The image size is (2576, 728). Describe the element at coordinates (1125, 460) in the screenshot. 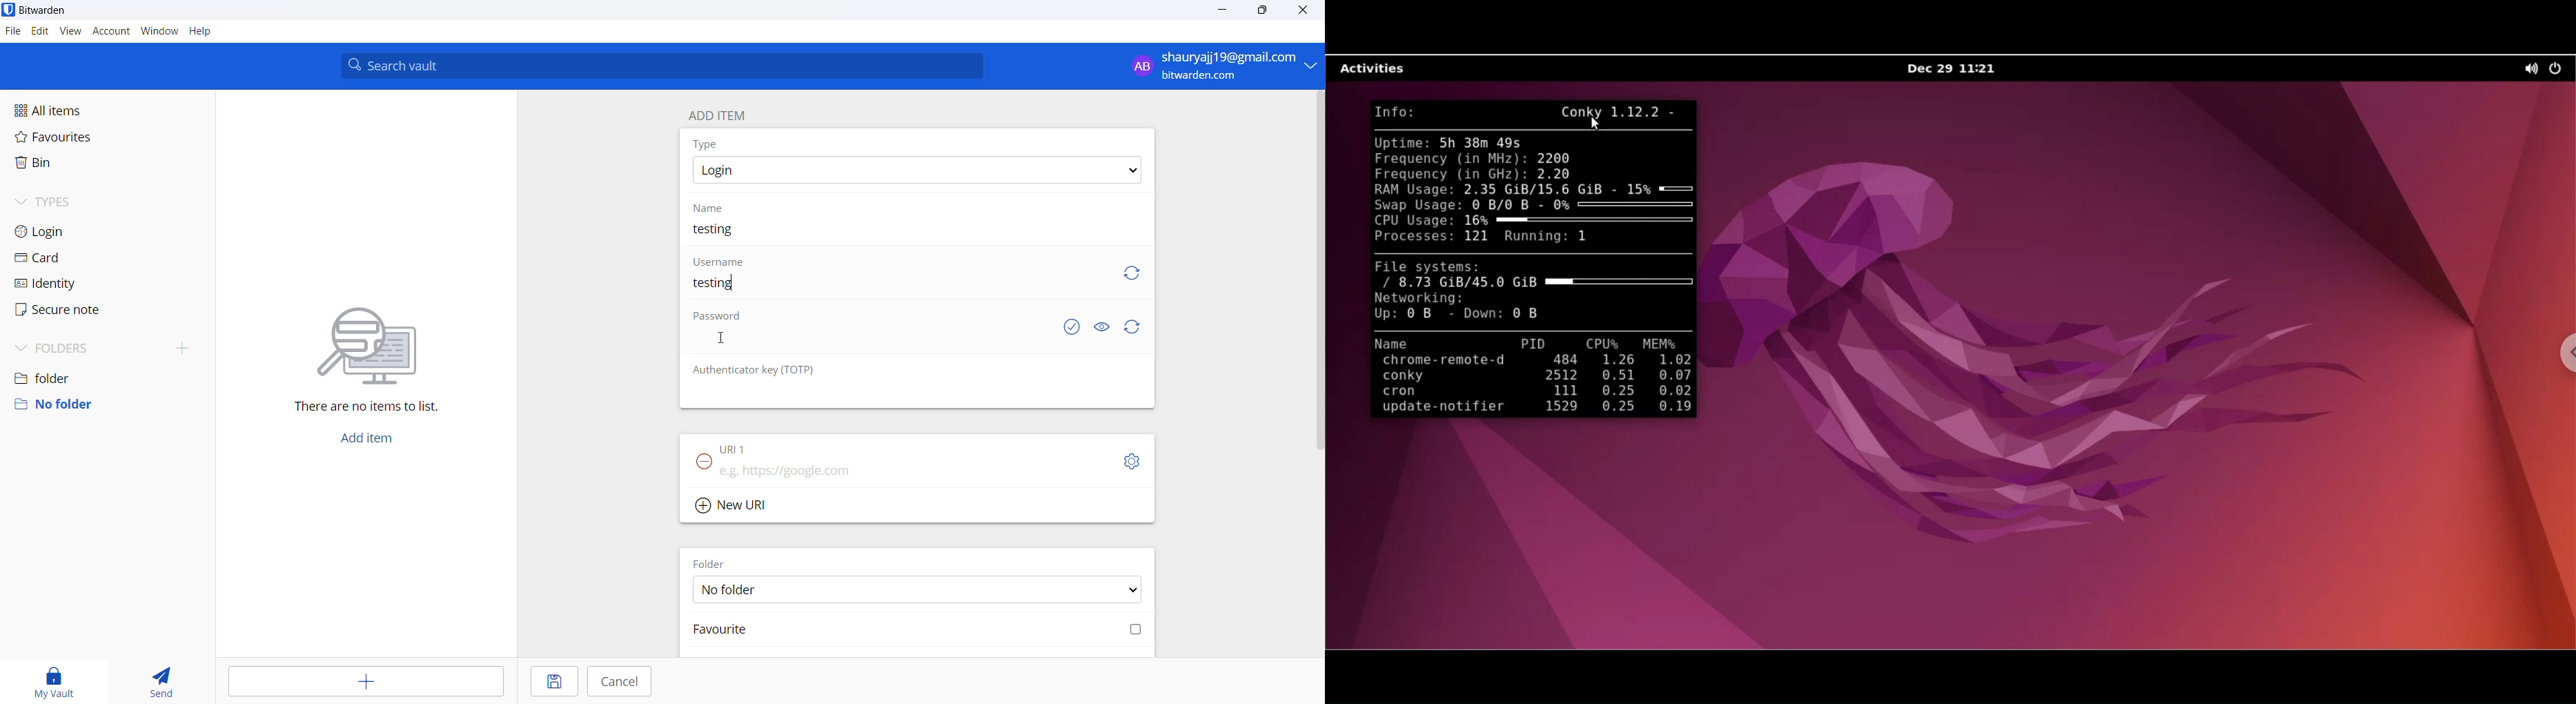

I see `URL setting` at that location.